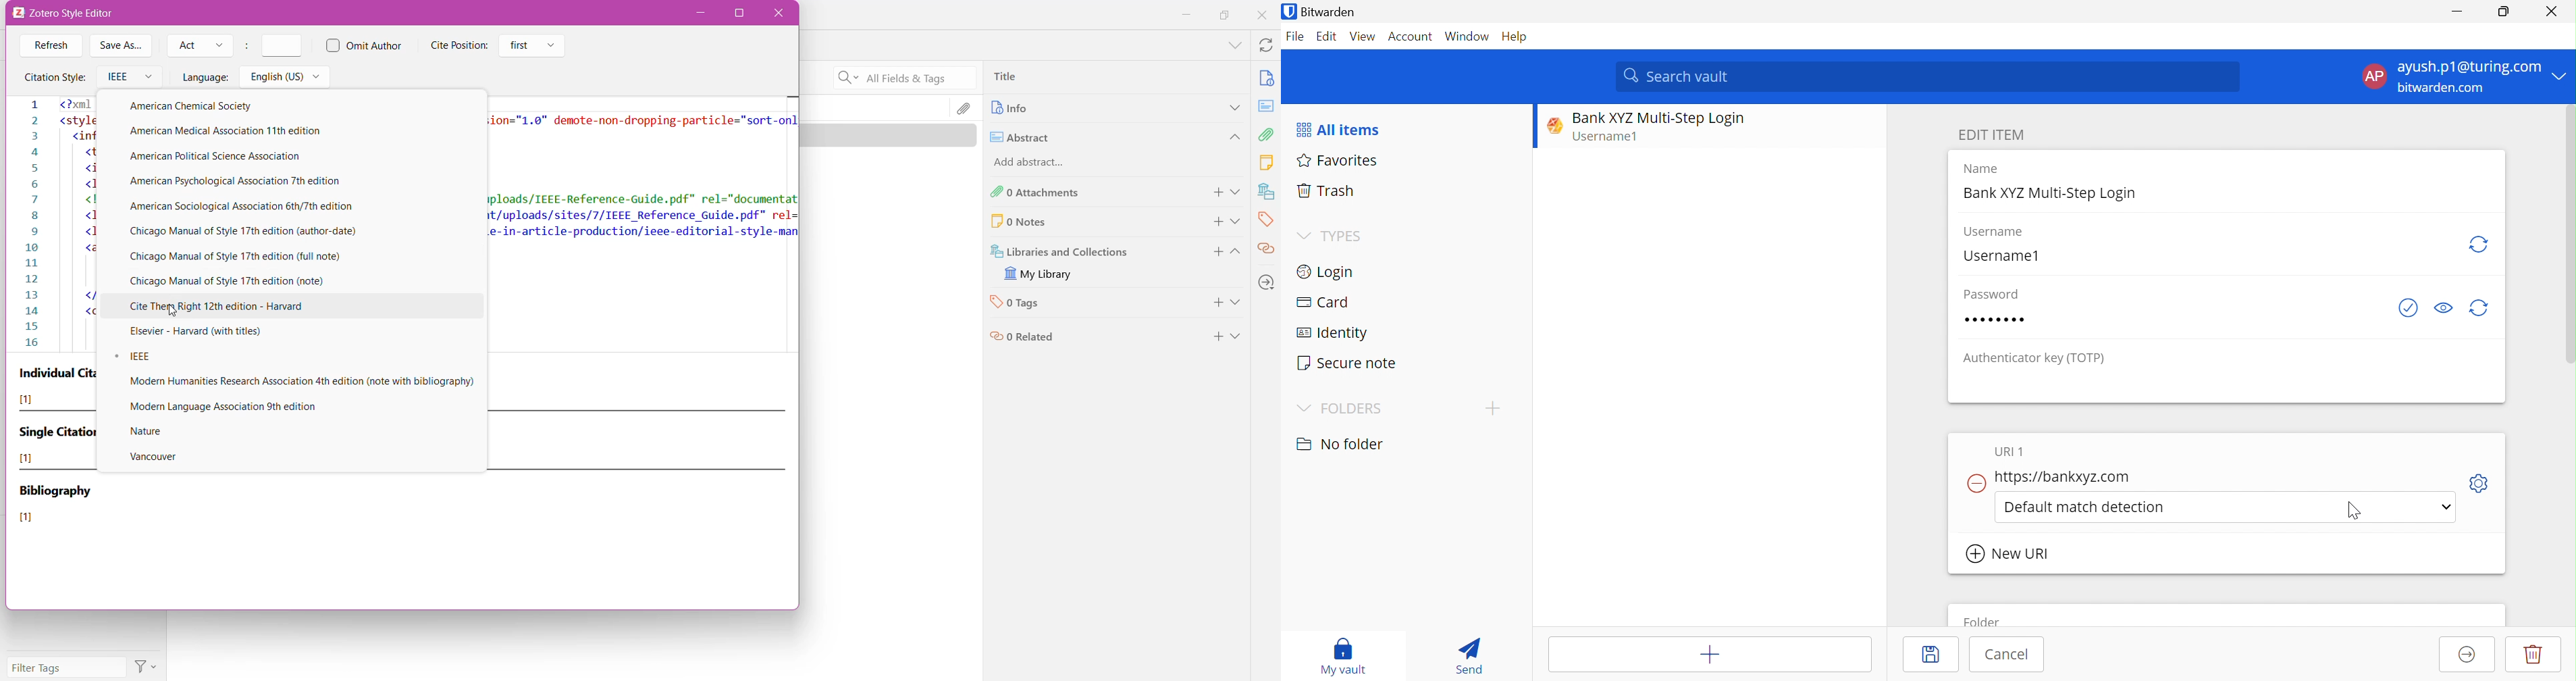  What do you see at coordinates (1935, 654) in the screenshot?
I see `Save` at bounding box center [1935, 654].